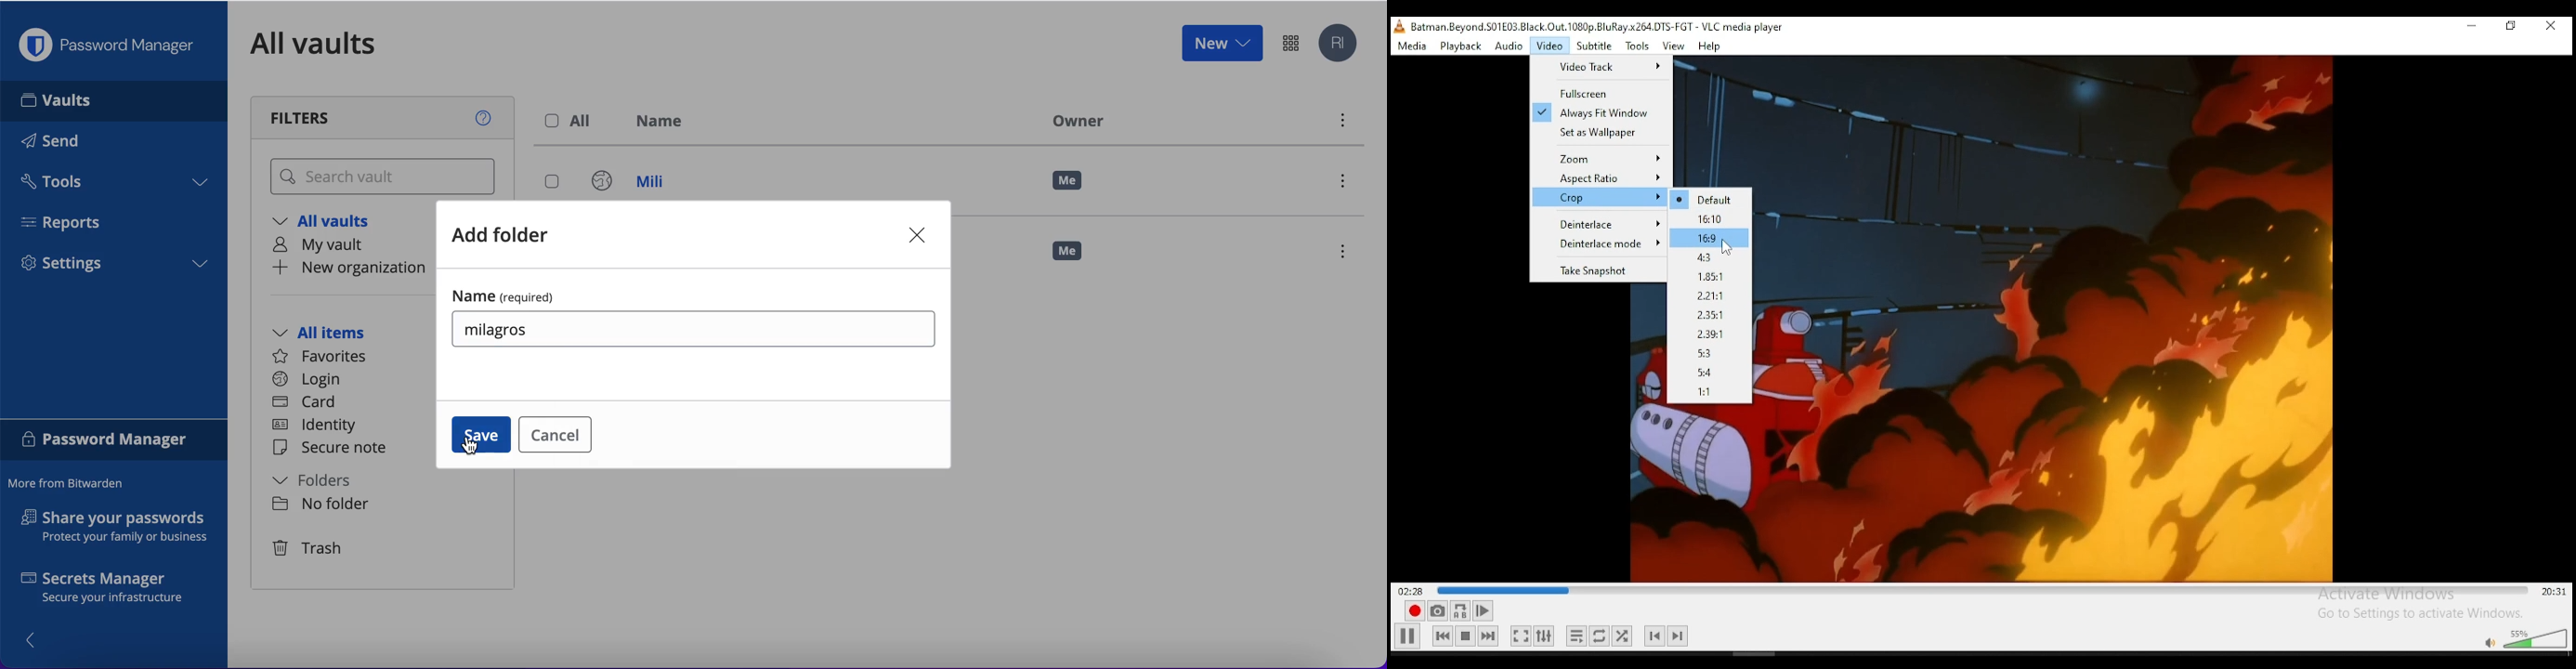 This screenshot has width=2576, height=672. I want to click on Video Track, so click(1600, 67).